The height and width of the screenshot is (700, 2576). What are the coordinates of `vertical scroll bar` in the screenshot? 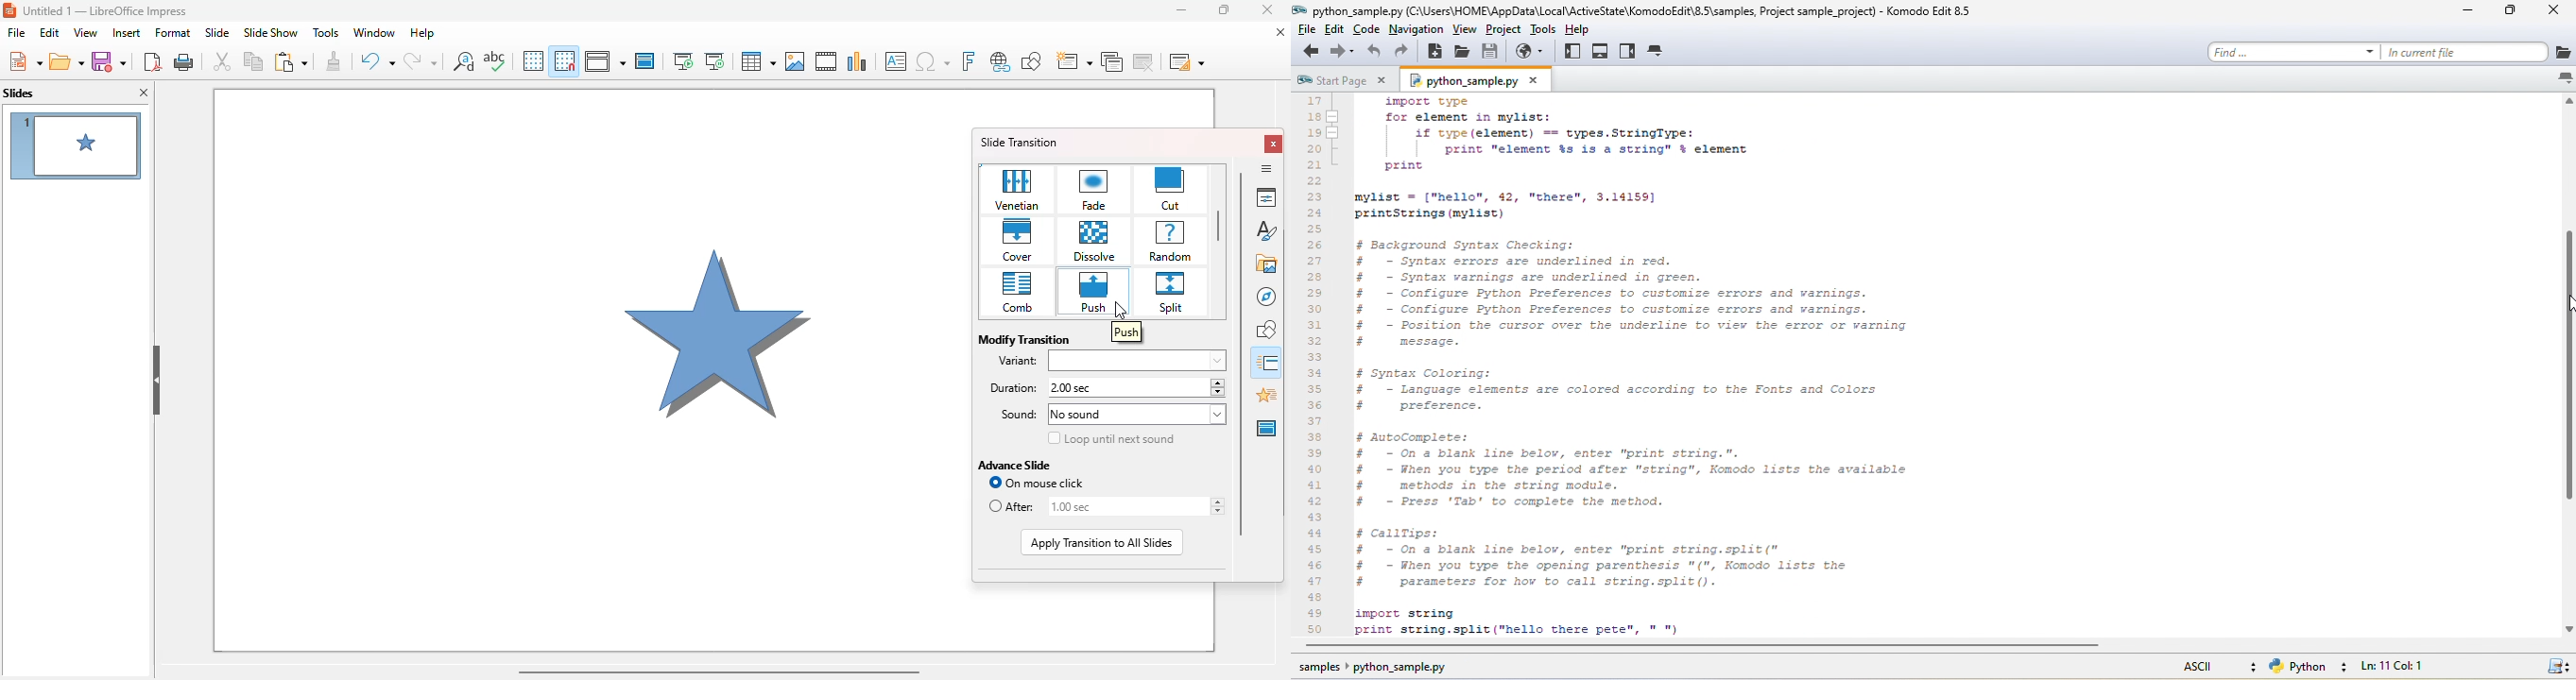 It's located at (1220, 227).